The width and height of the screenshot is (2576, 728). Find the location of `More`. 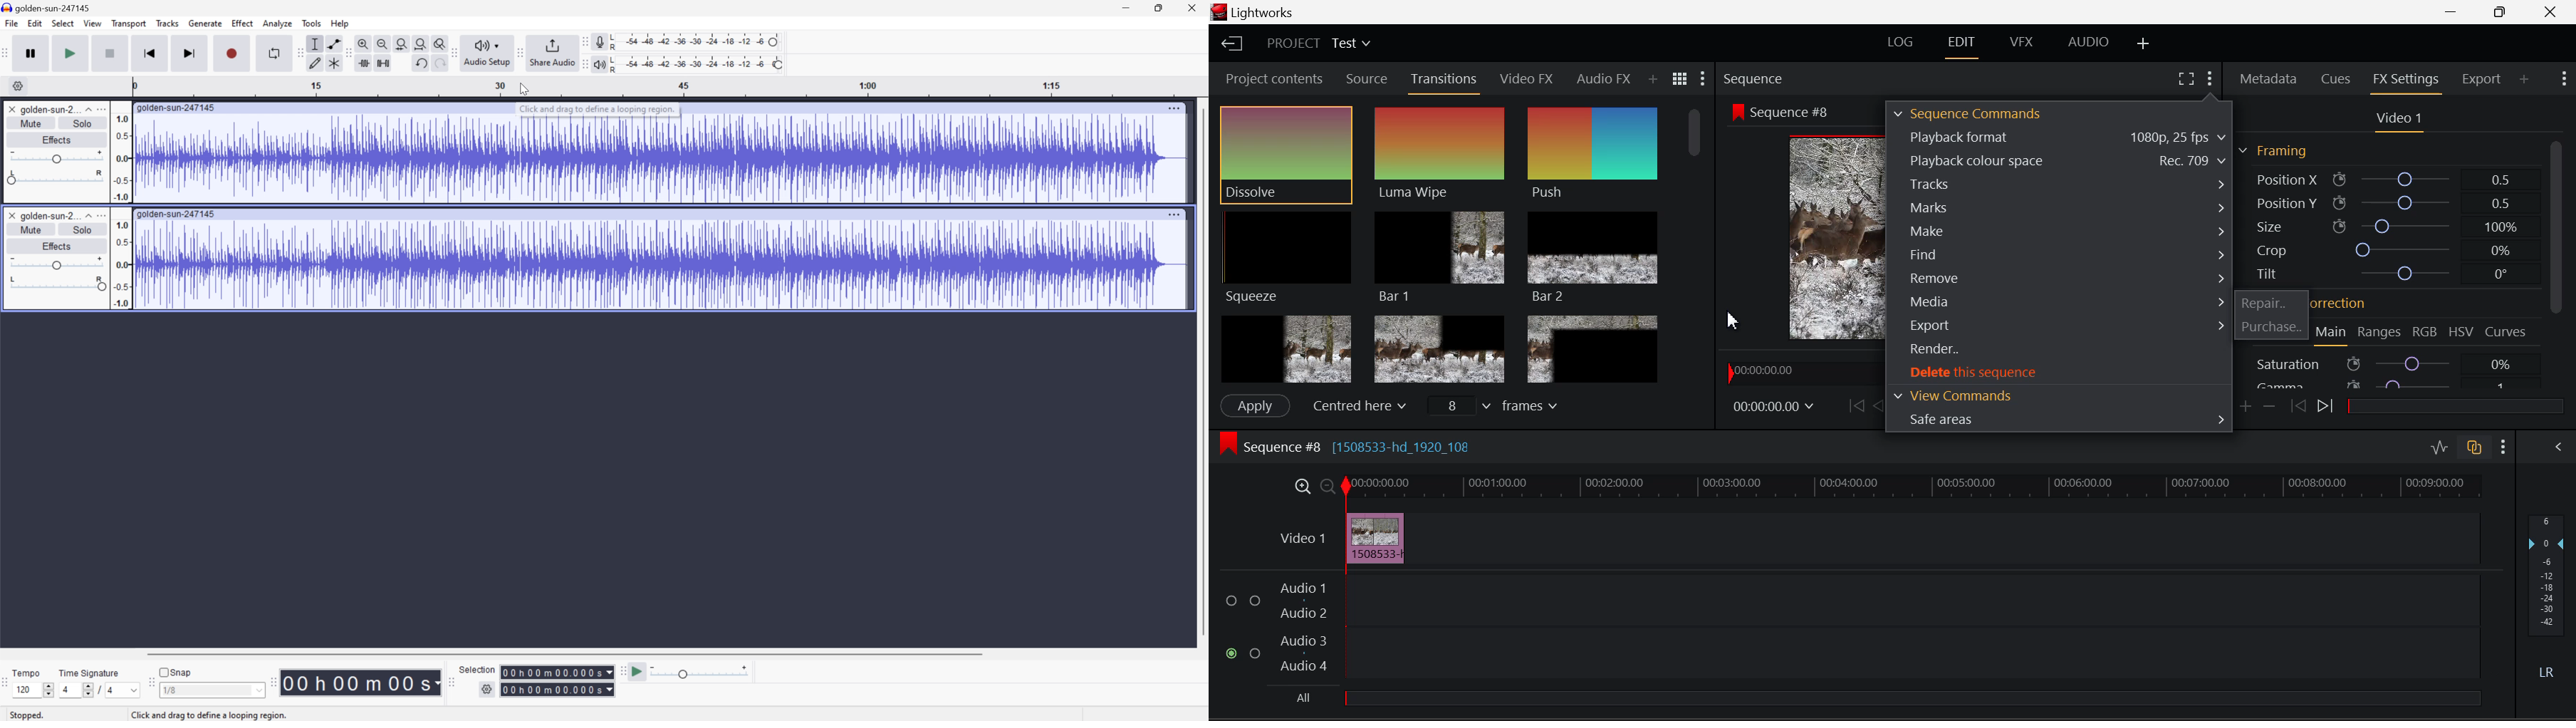

More is located at coordinates (1175, 211).